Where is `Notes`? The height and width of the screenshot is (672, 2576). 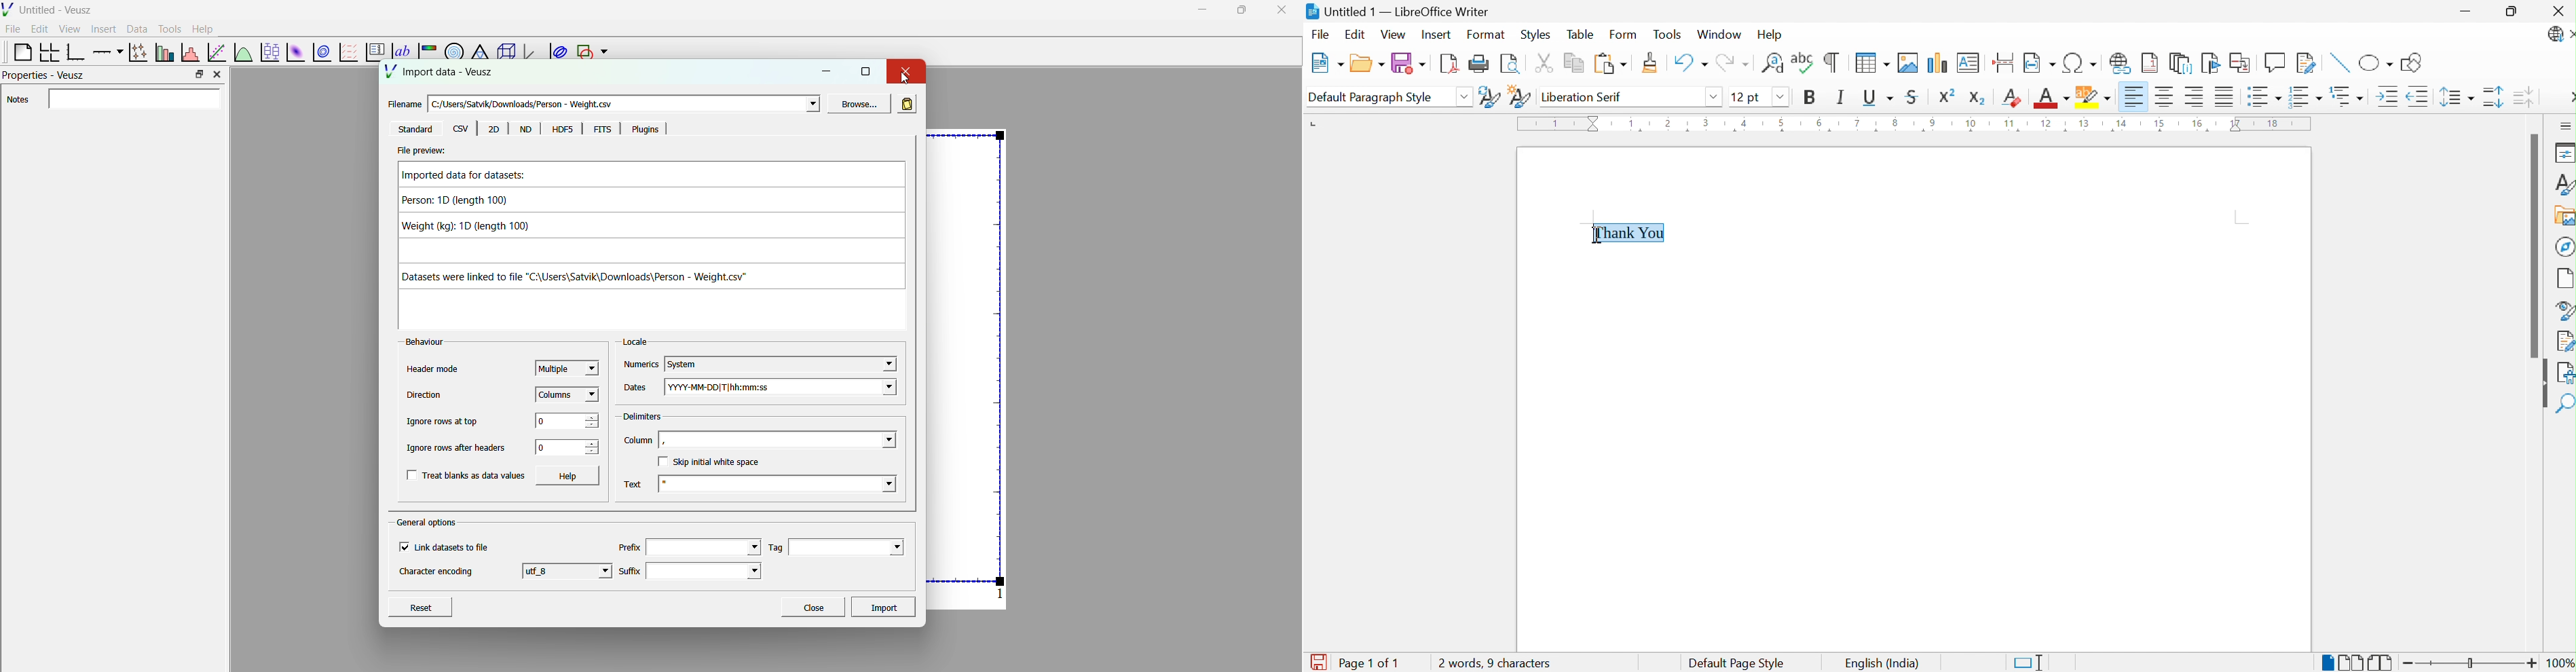
Notes is located at coordinates (115, 100).